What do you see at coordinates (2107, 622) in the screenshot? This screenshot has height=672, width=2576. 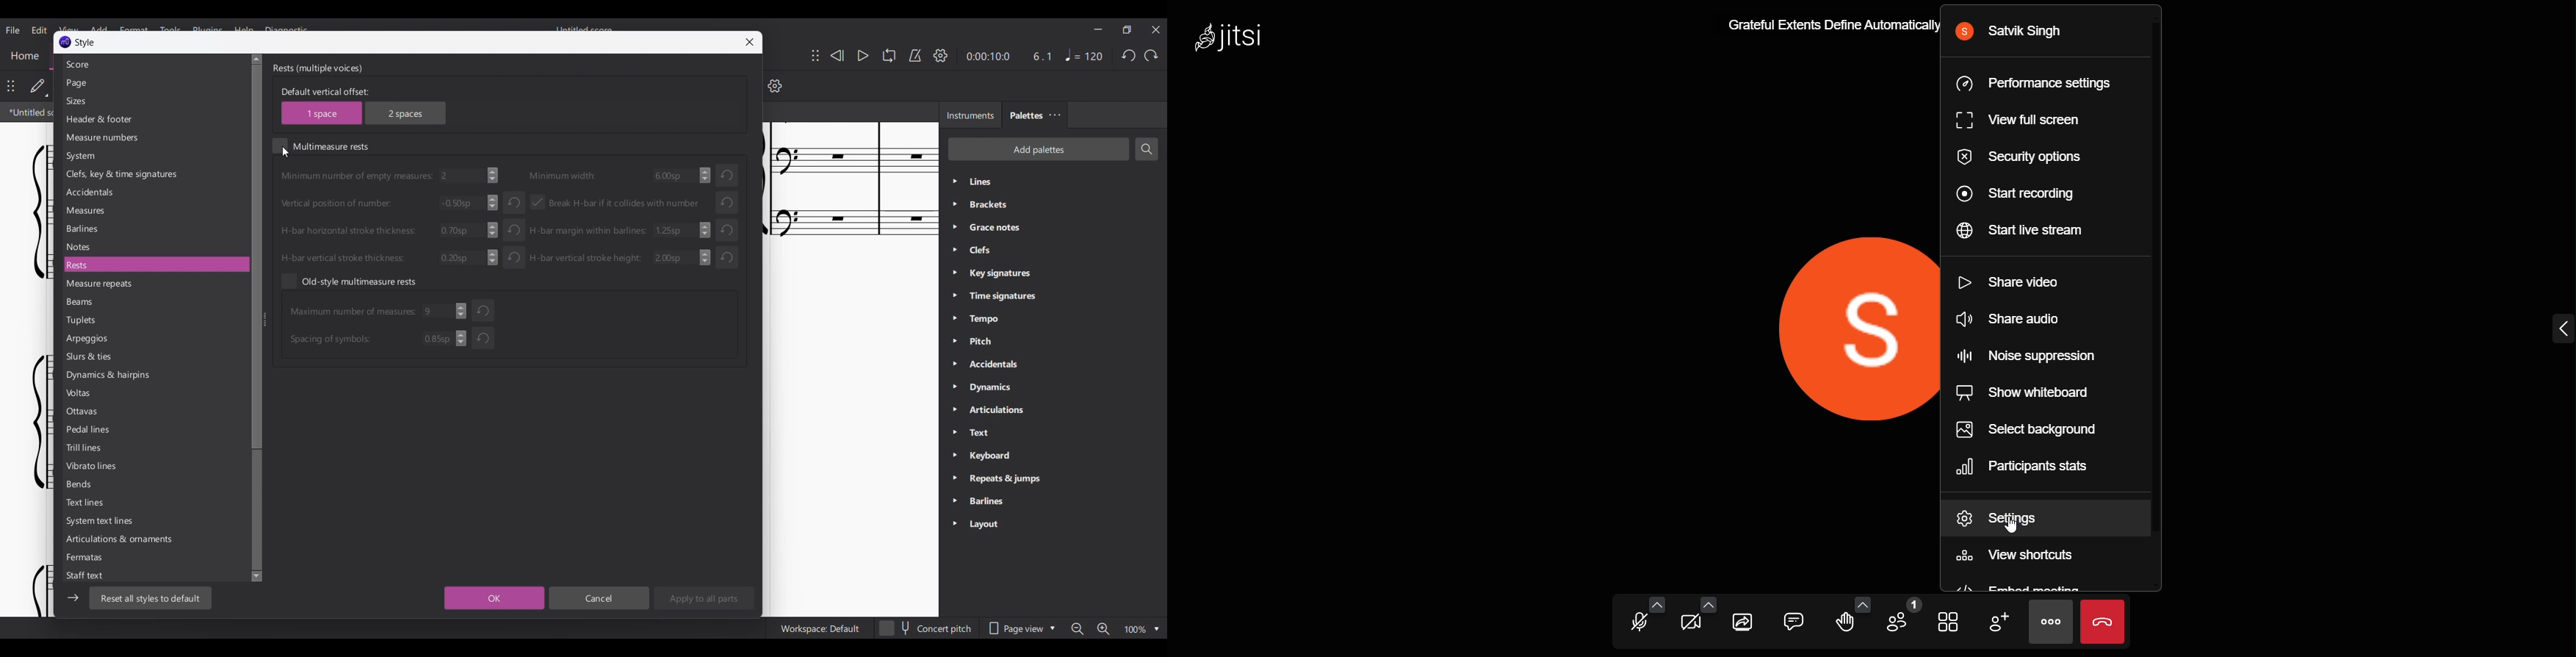 I see `leave the meeting` at bounding box center [2107, 622].